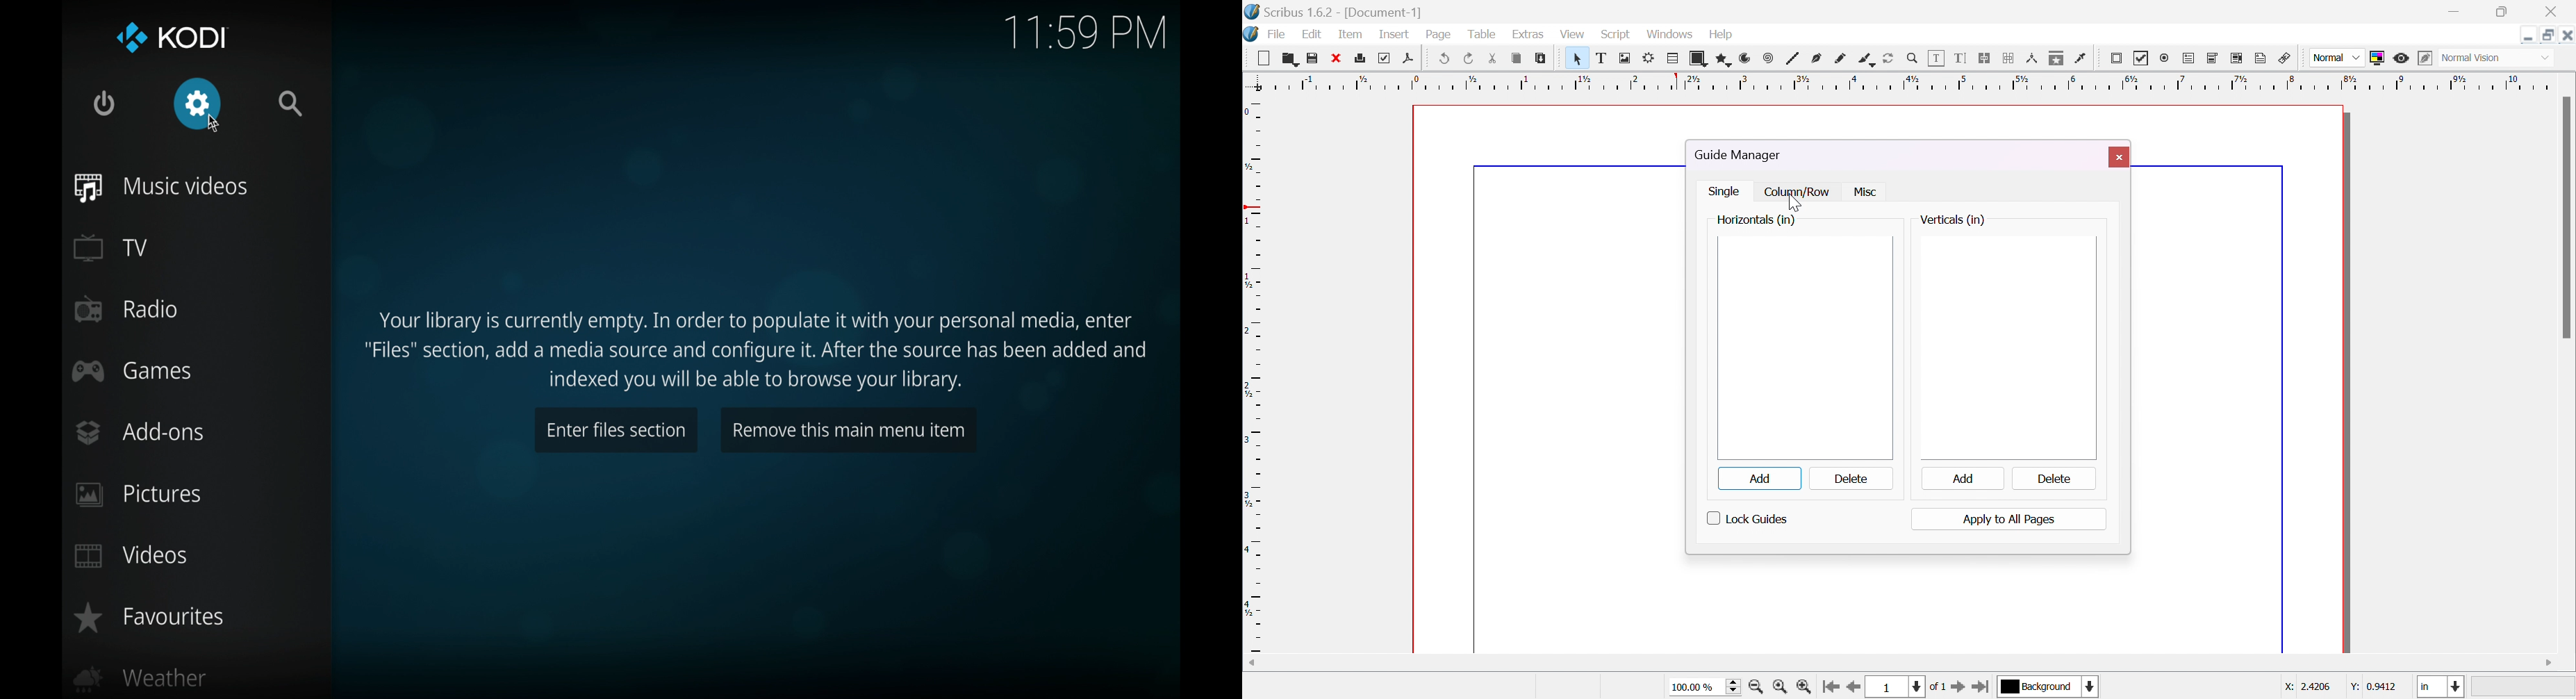 The width and height of the screenshot is (2576, 700). What do you see at coordinates (125, 309) in the screenshot?
I see `radio` at bounding box center [125, 309].